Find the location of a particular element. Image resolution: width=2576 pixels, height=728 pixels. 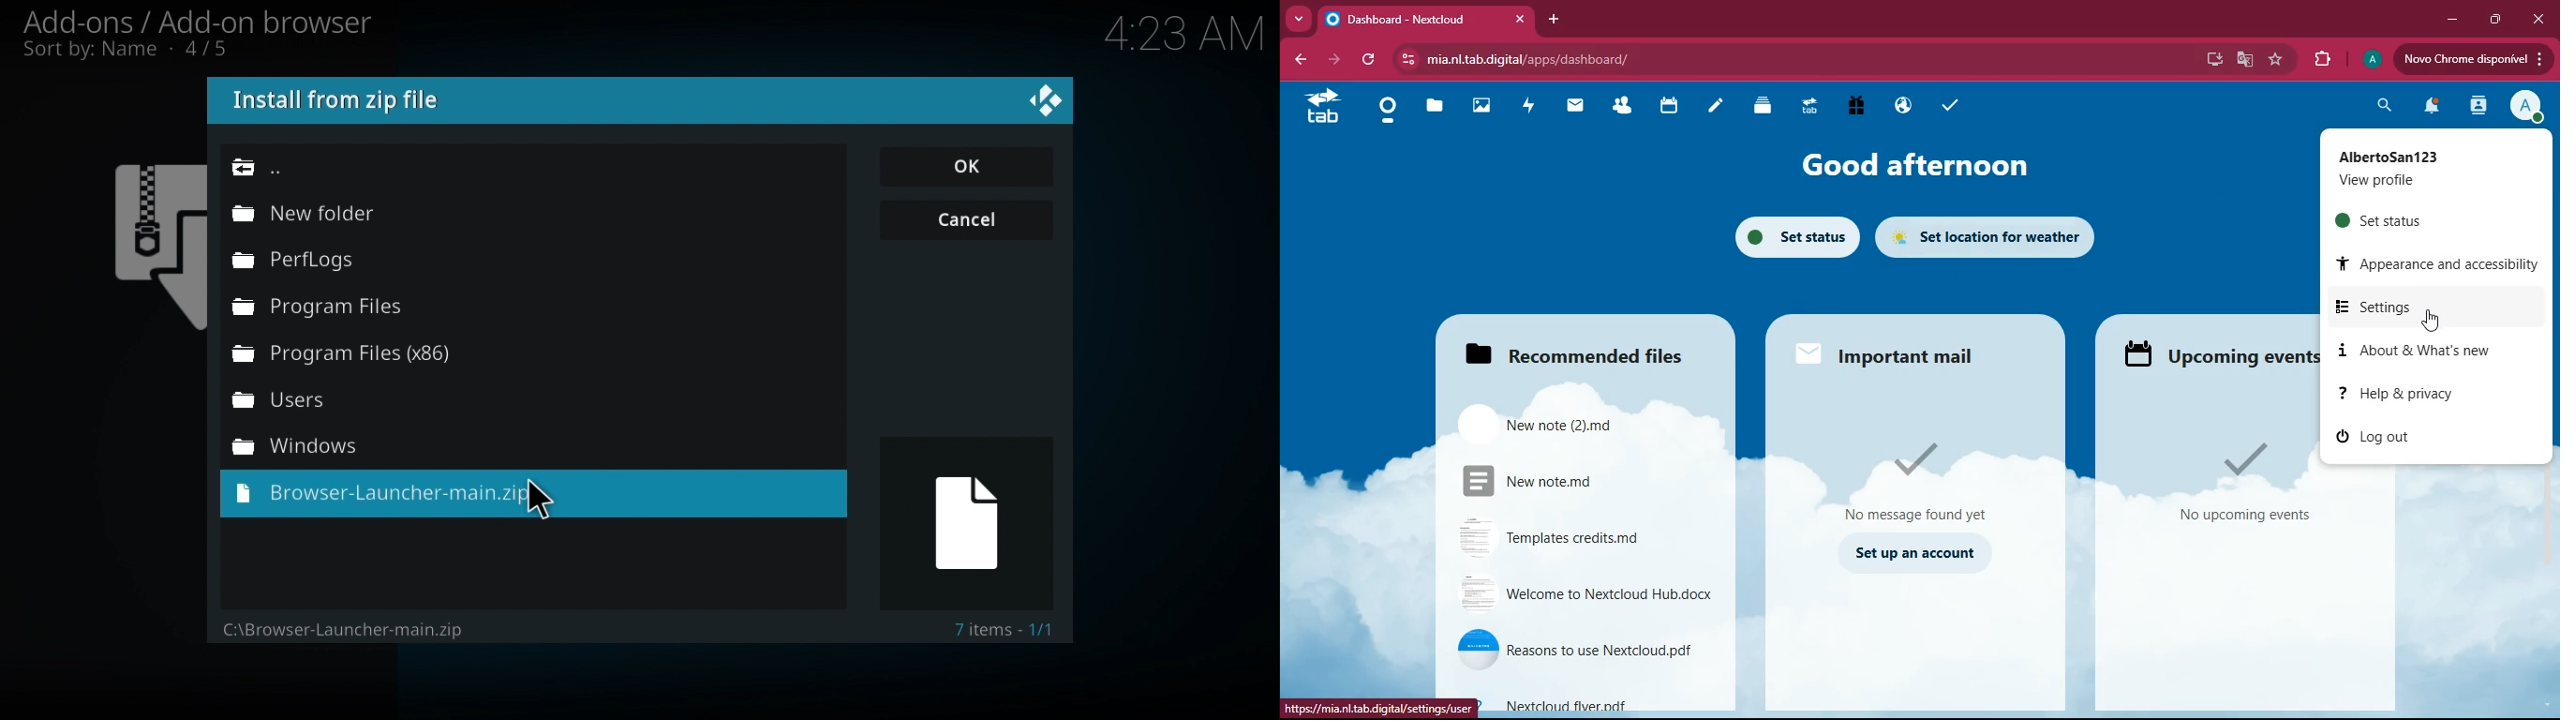

appearance is located at coordinates (2432, 263).